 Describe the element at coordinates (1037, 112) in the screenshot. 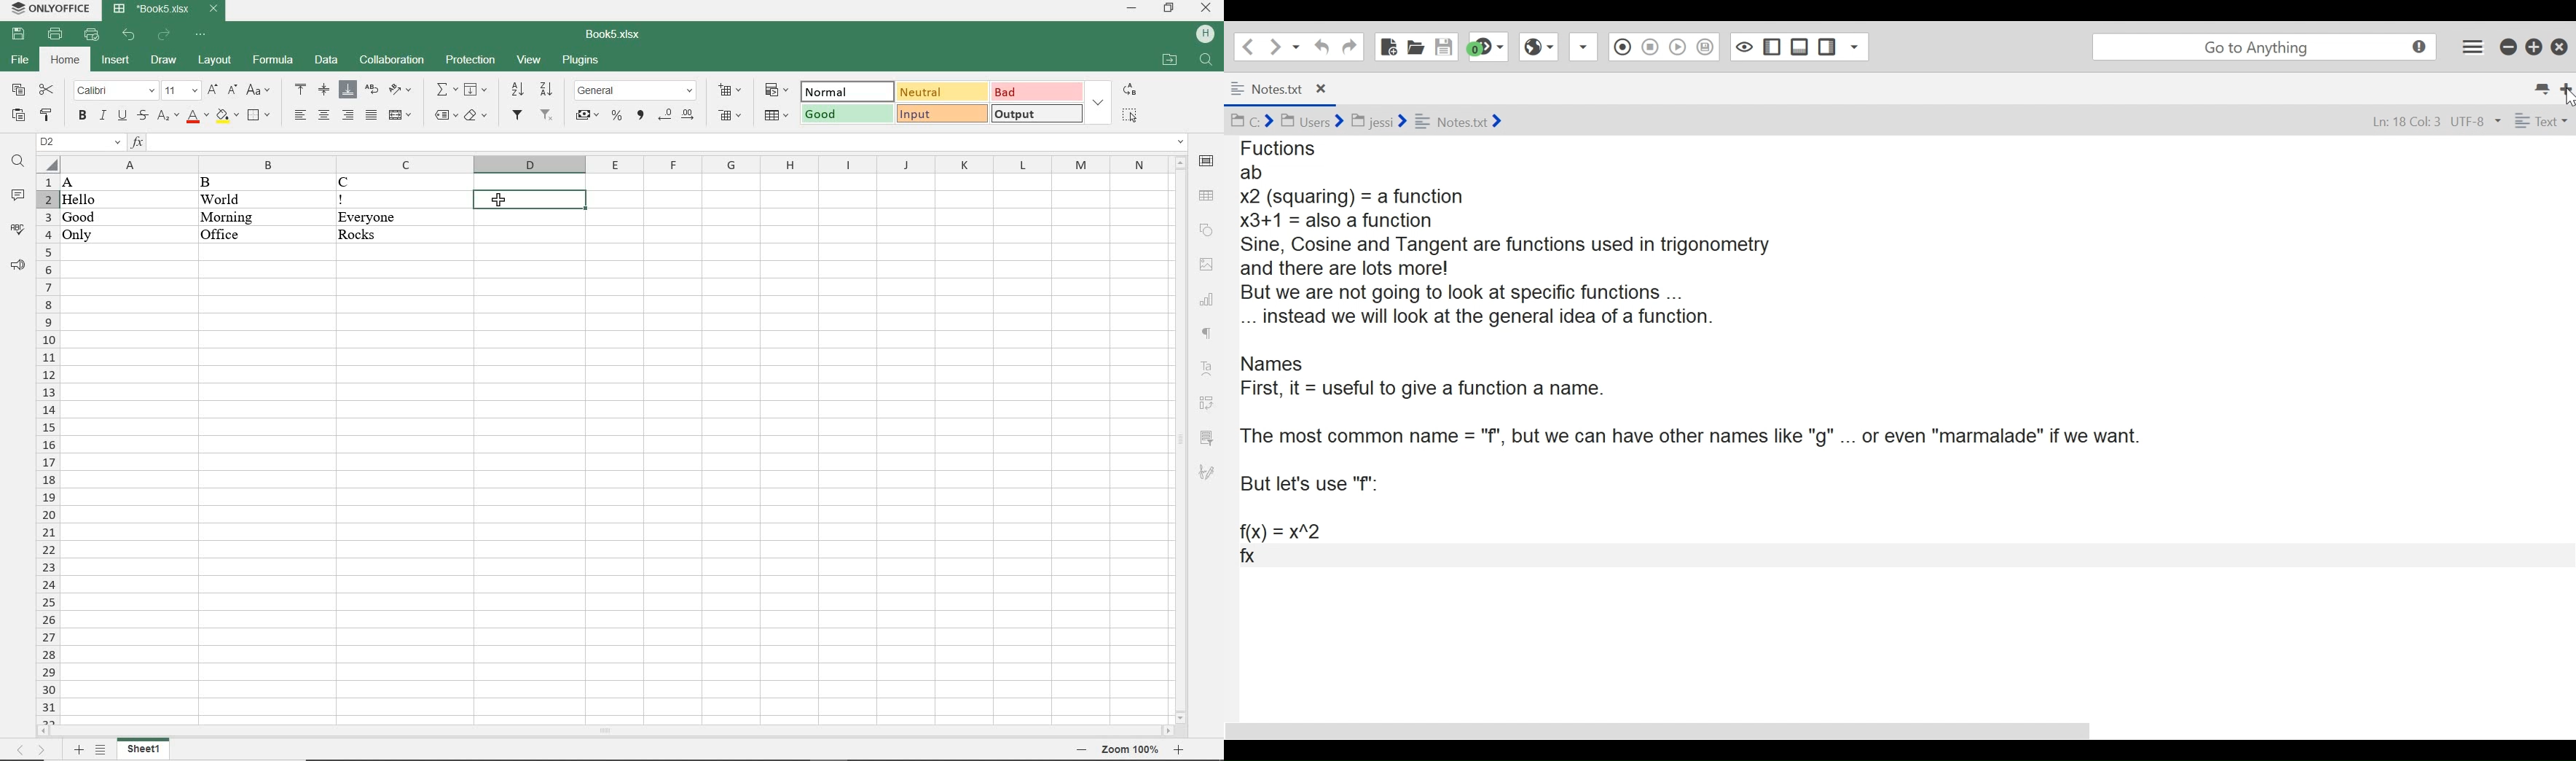

I see `OUTPUT` at that location.